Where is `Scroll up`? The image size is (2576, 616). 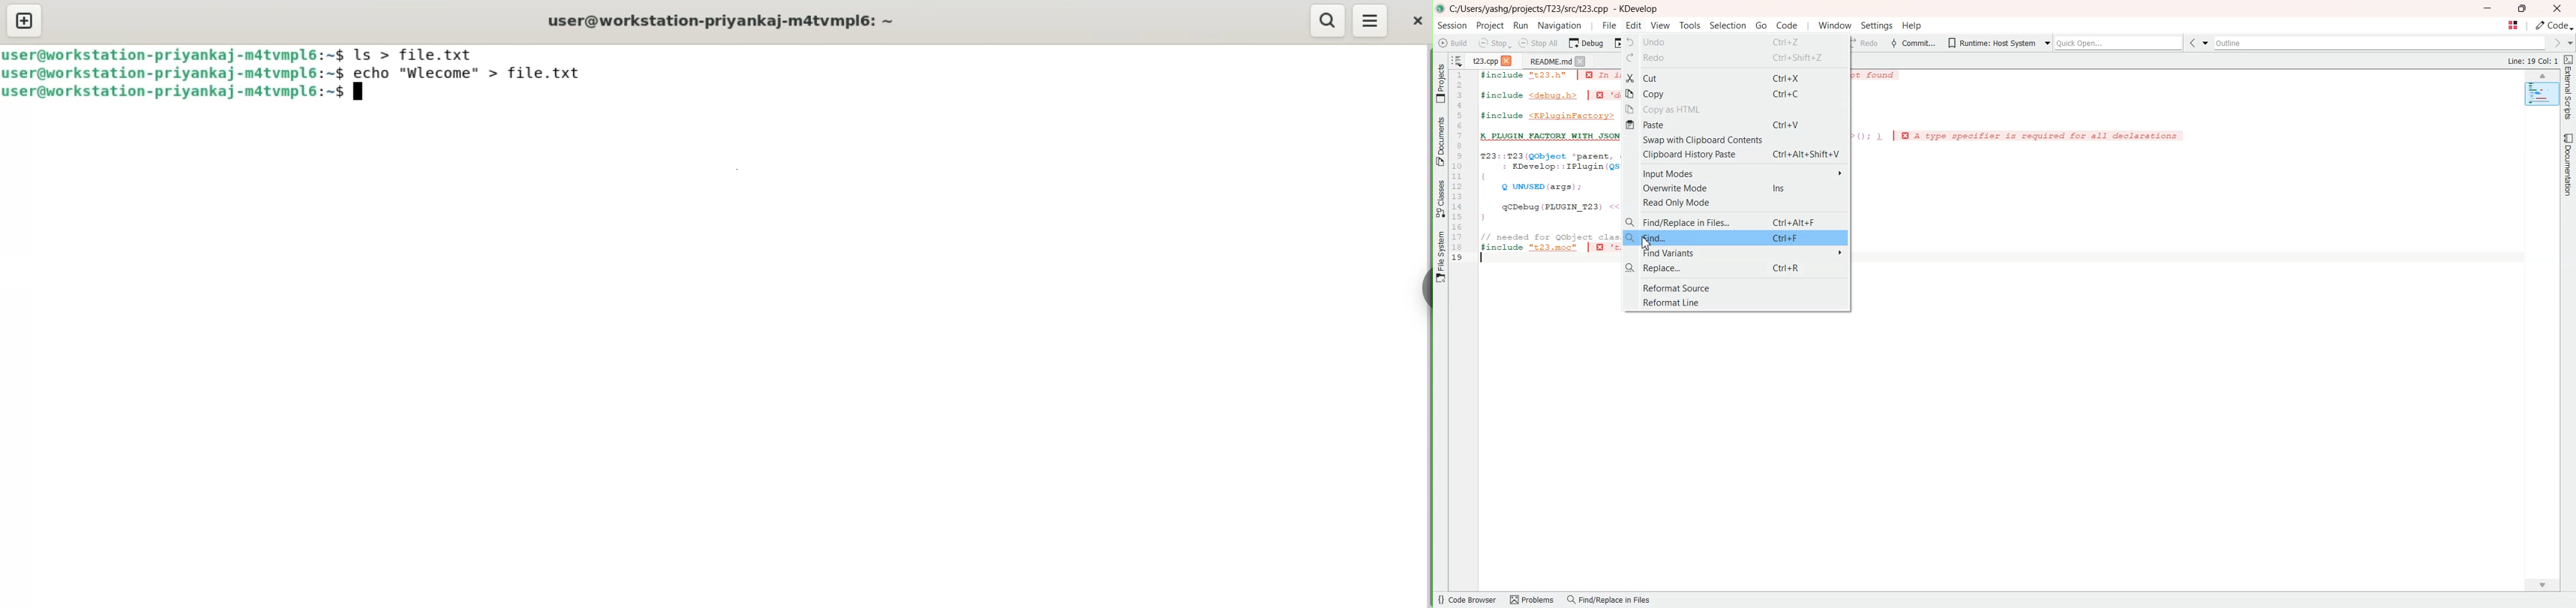
Scroll up is located at coordinates (2543, 76).